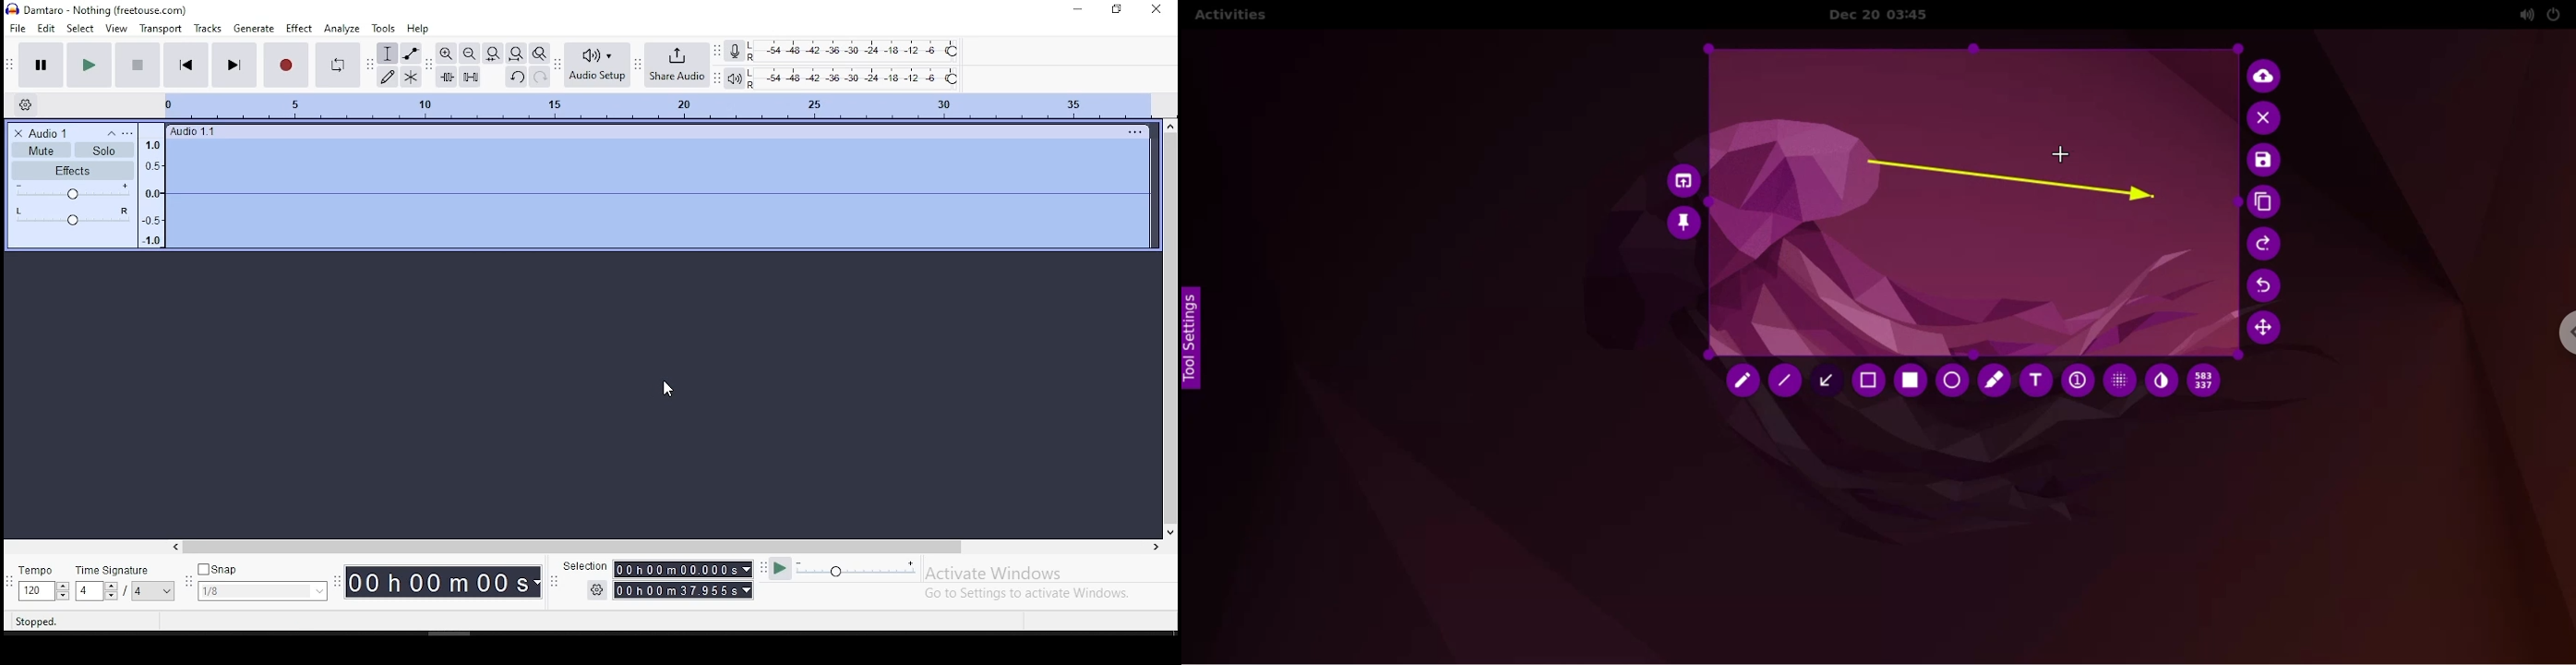 Image resolution: width=2576 pixels, height=672 pixels. I want to click on Mute, so click(42, 151).